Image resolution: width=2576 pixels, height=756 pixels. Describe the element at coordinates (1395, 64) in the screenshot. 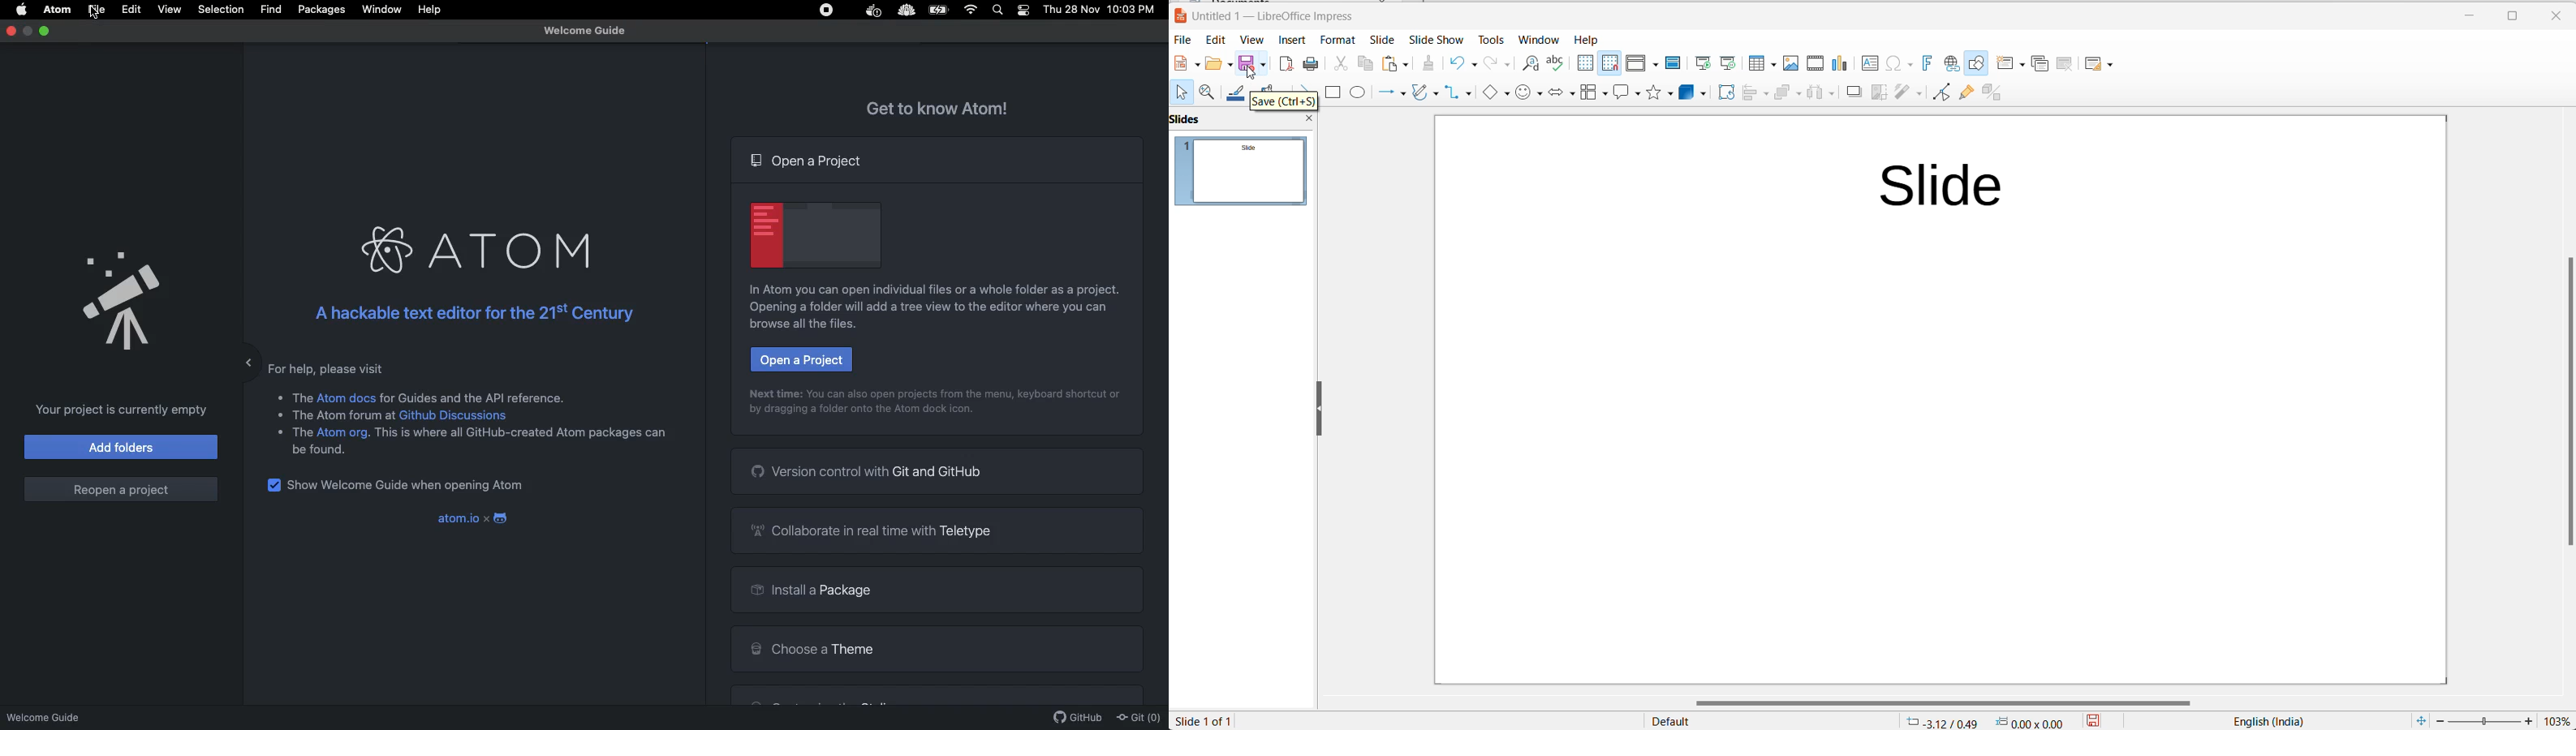

I see `Paste options` at that location.